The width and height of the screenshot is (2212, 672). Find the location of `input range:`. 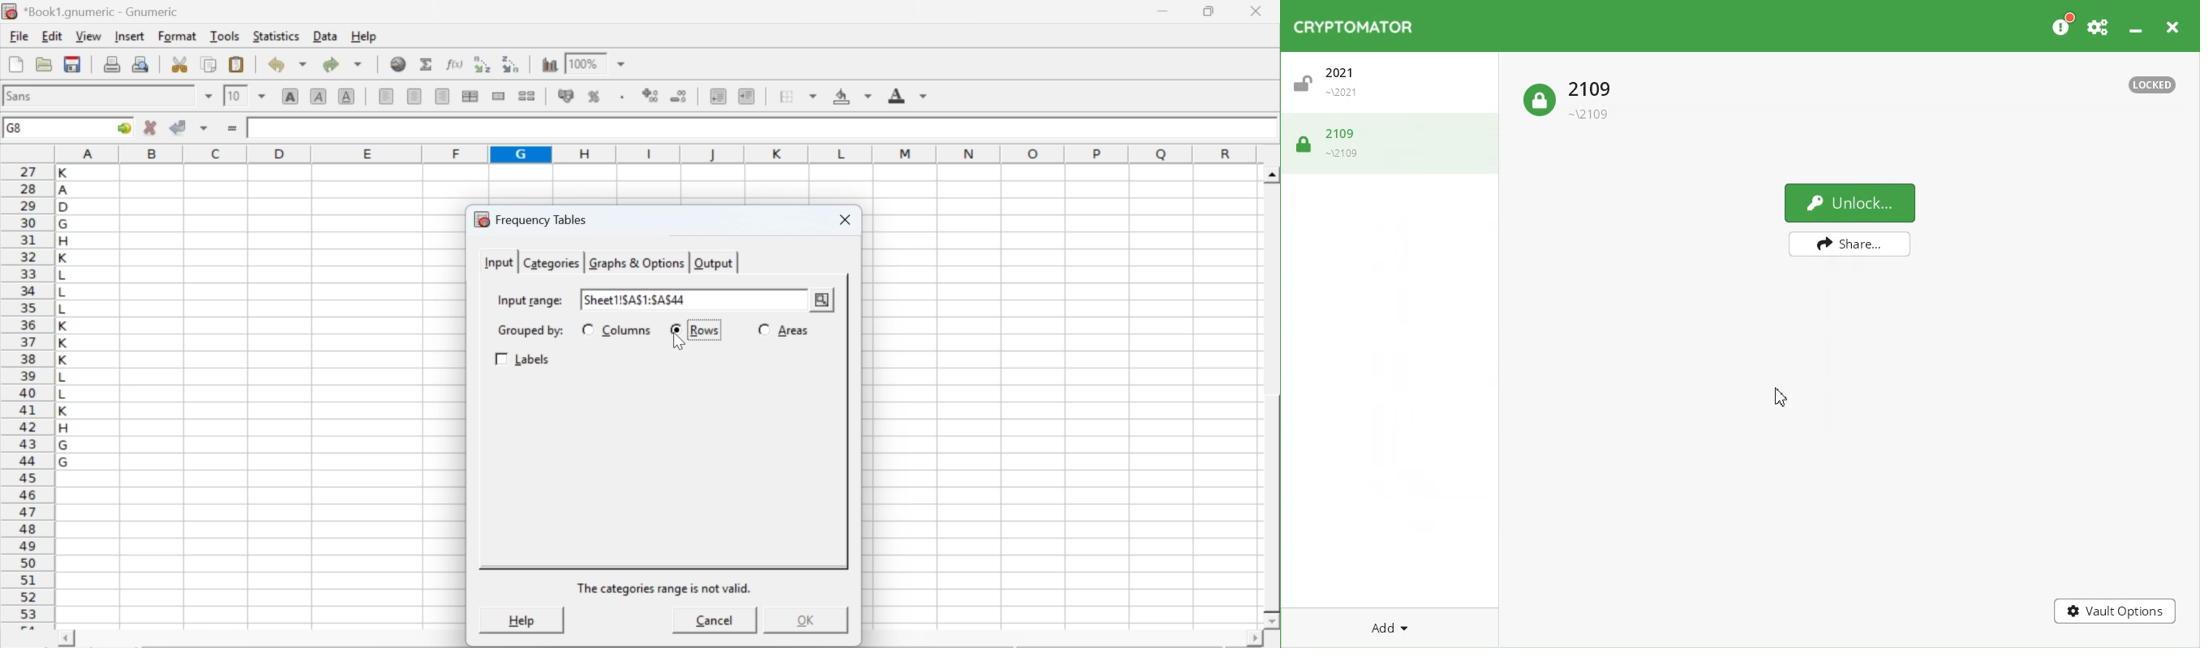

input range: is located at coordinates (529, 299).